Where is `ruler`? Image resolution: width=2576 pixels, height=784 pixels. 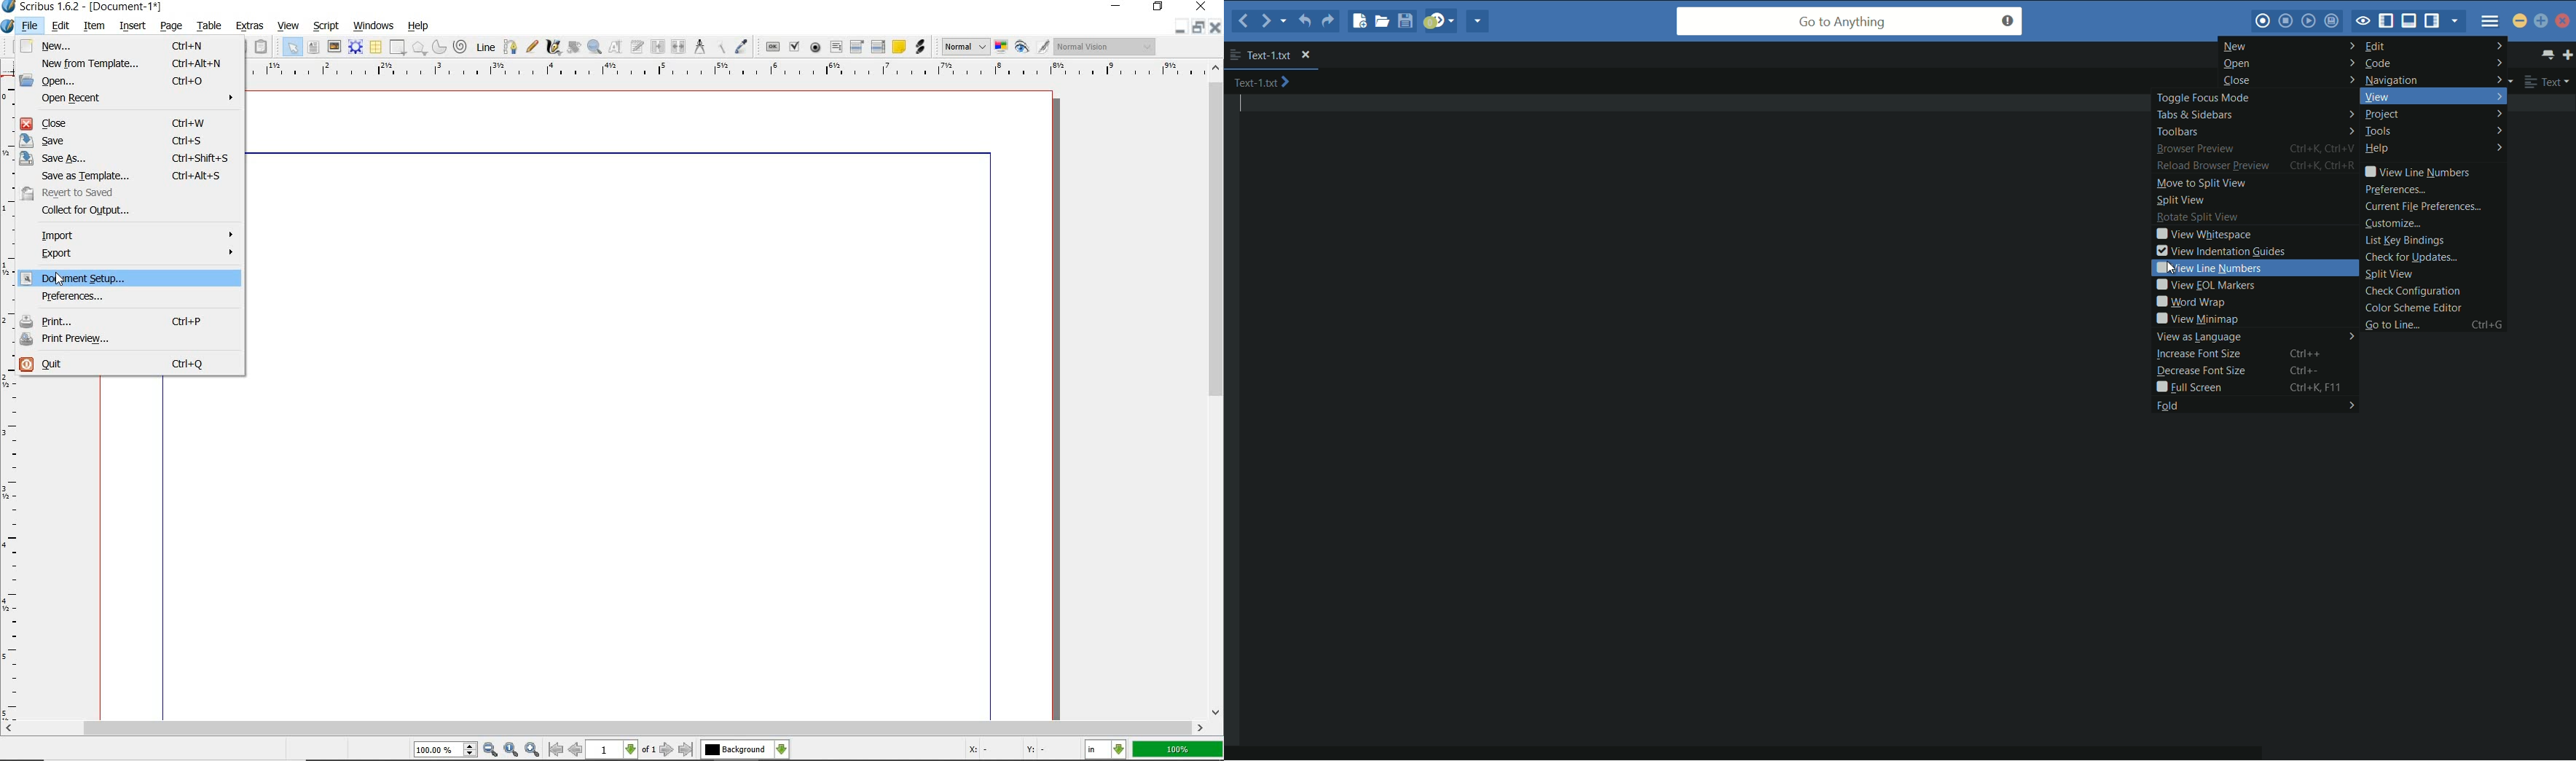
ruler is located at coordinates (9, 399).